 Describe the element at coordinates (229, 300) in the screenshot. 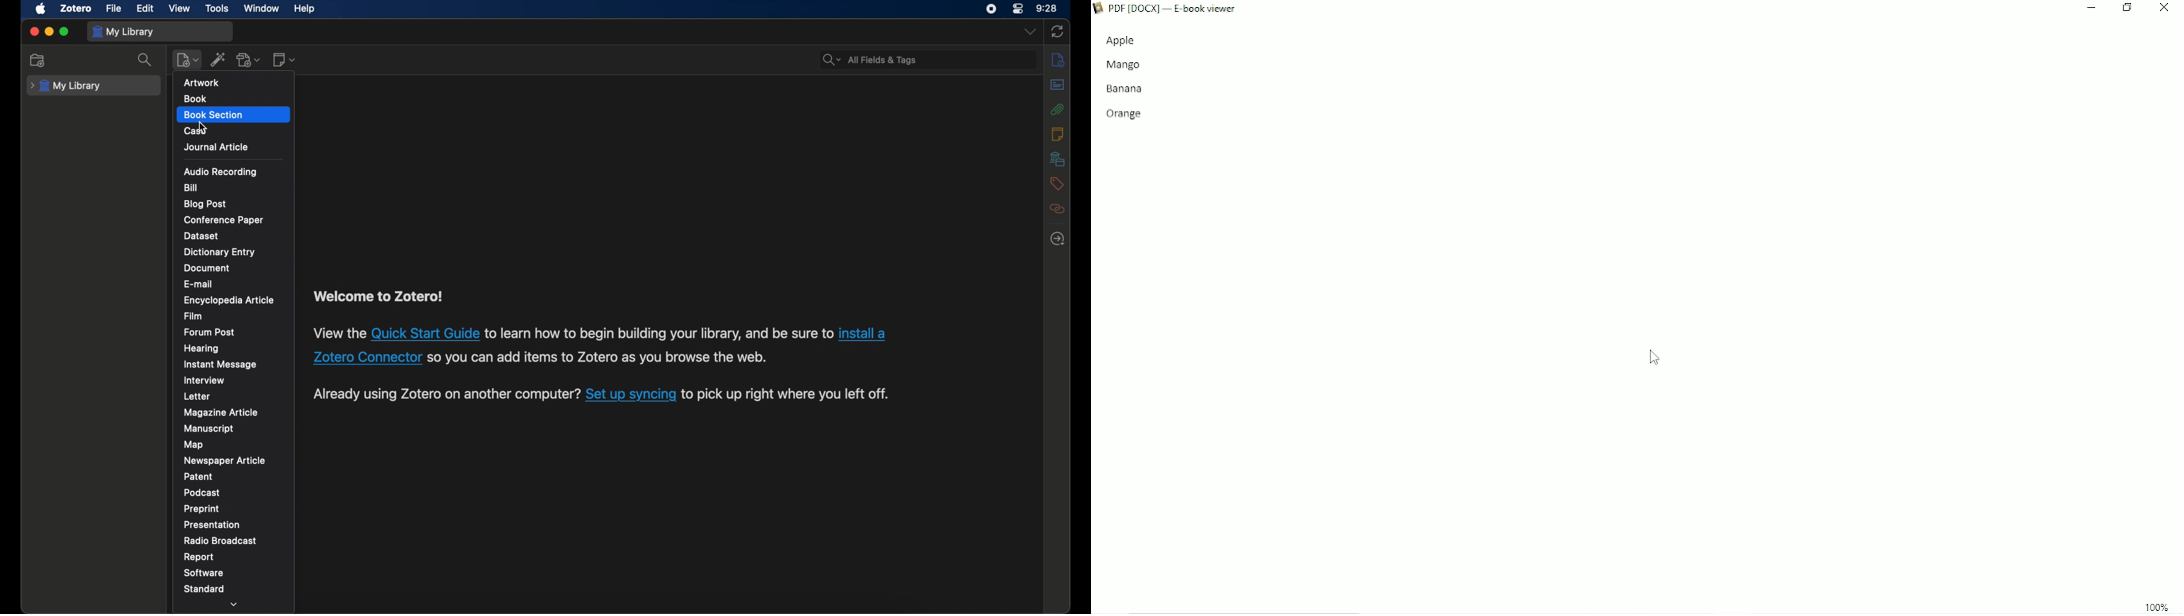

I see `encyclopedia article` at that location.